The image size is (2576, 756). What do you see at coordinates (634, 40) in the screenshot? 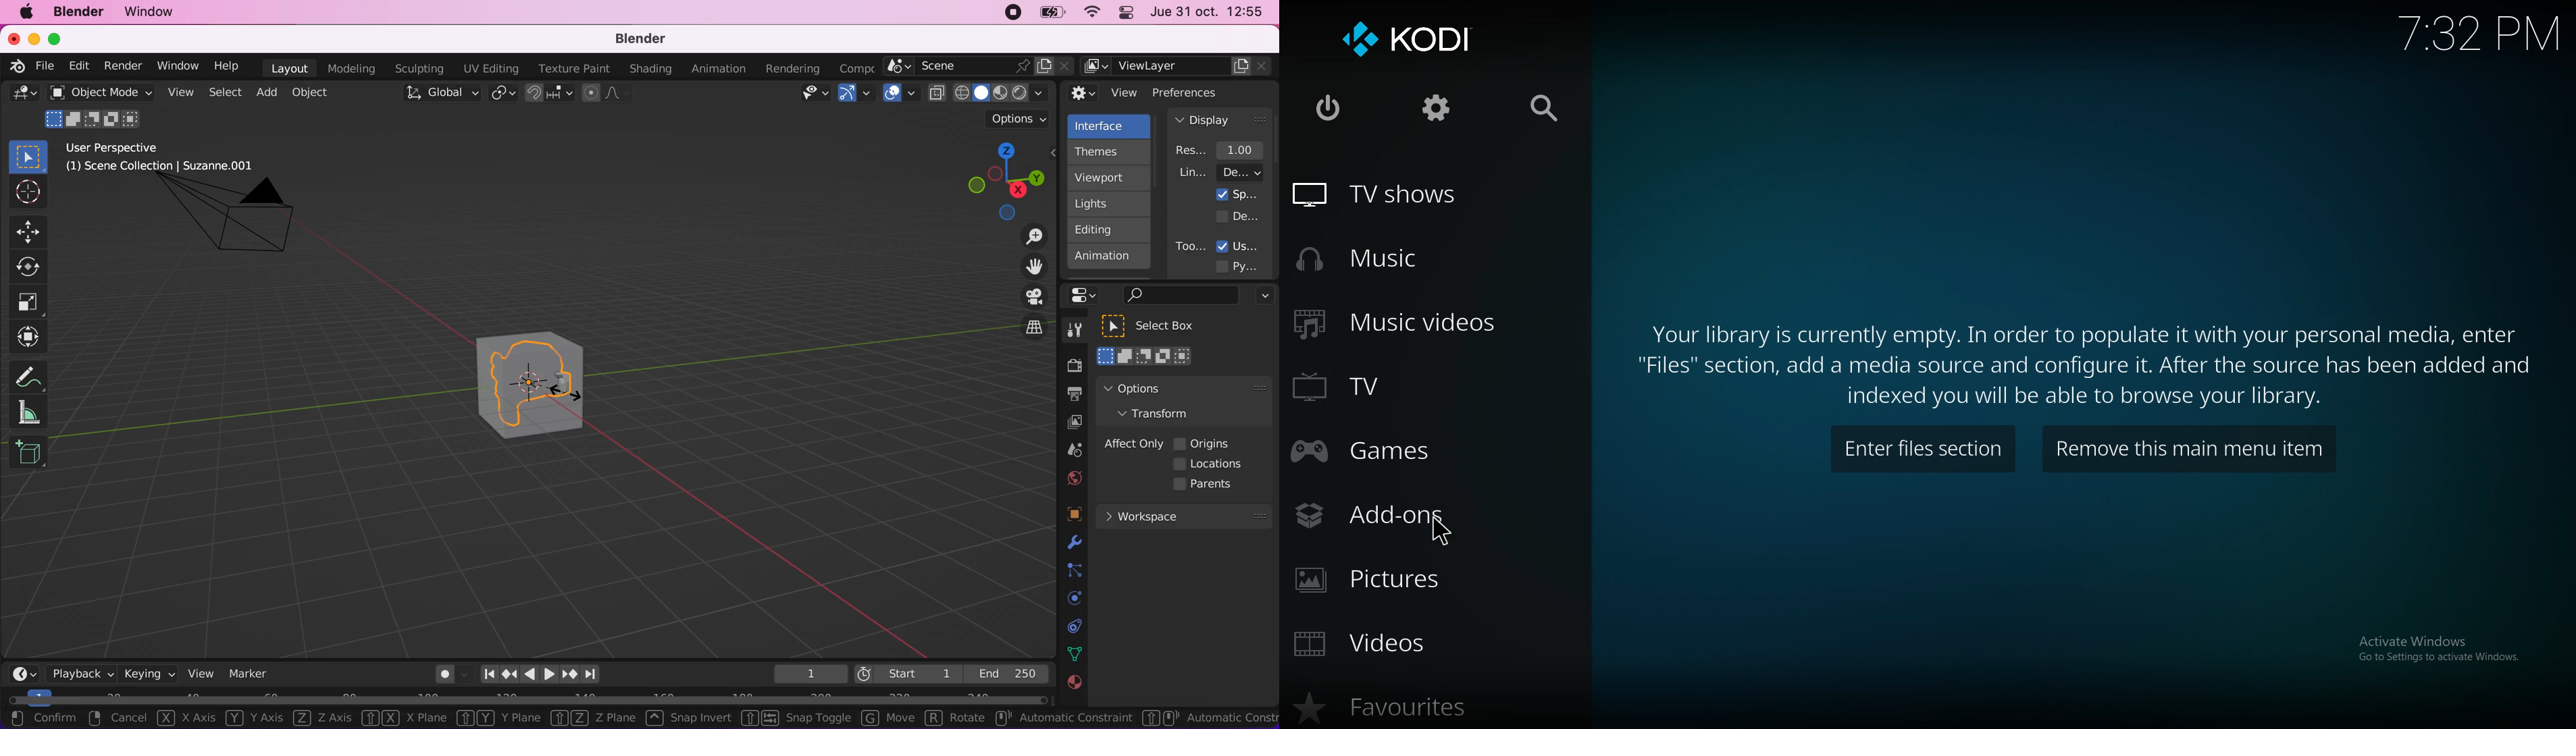
I see `blender` at bounding box center [634, 40].